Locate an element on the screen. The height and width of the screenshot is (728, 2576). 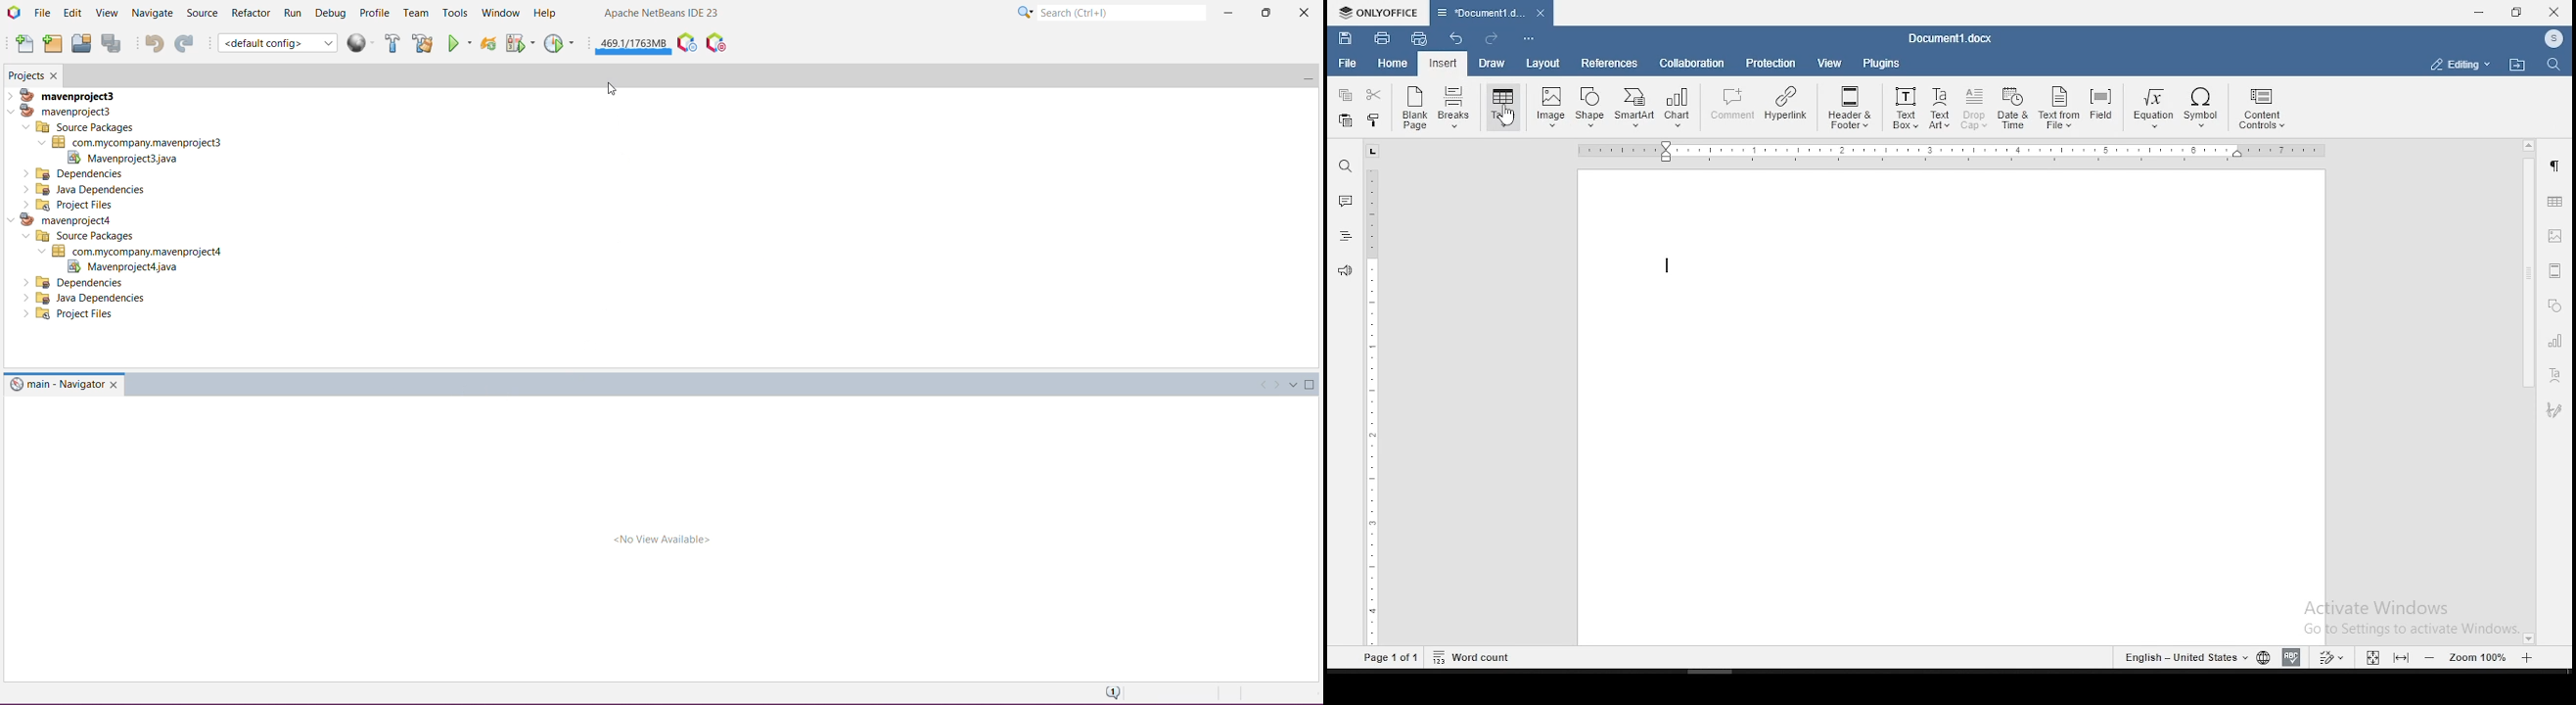
Debug is located at coordinates (331, 12).